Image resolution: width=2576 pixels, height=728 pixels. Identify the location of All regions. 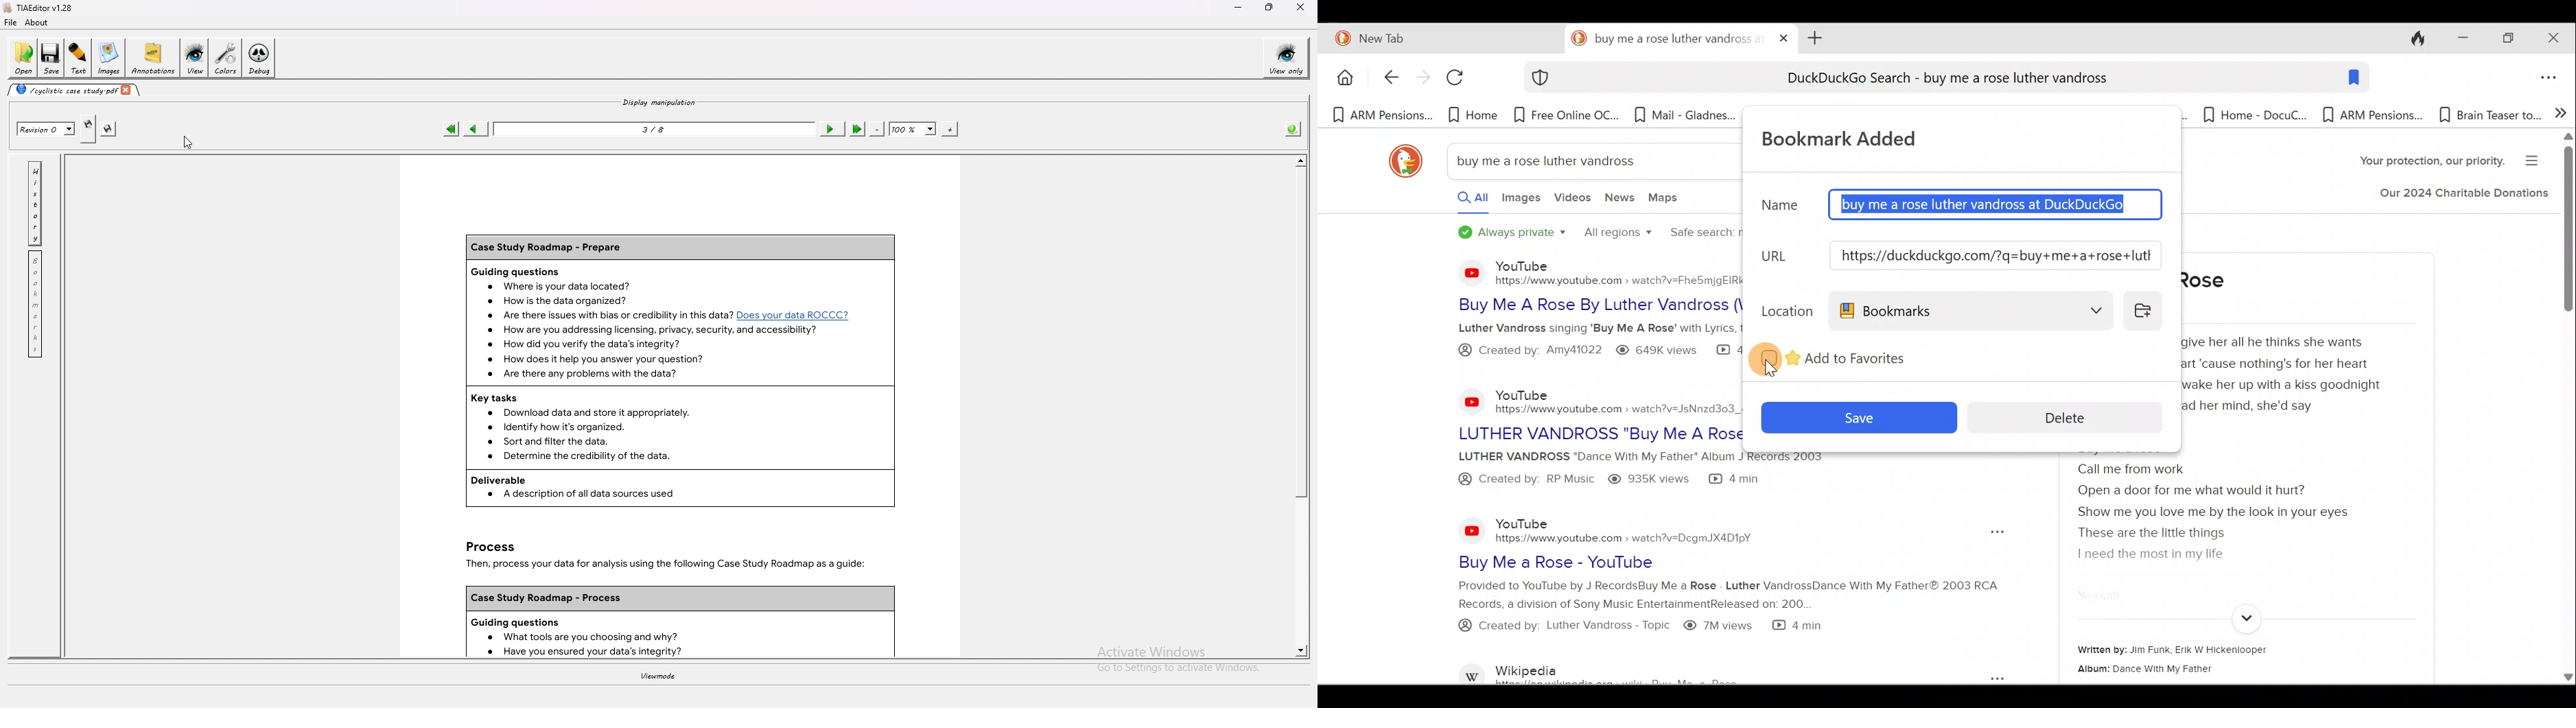
(1617, 234).